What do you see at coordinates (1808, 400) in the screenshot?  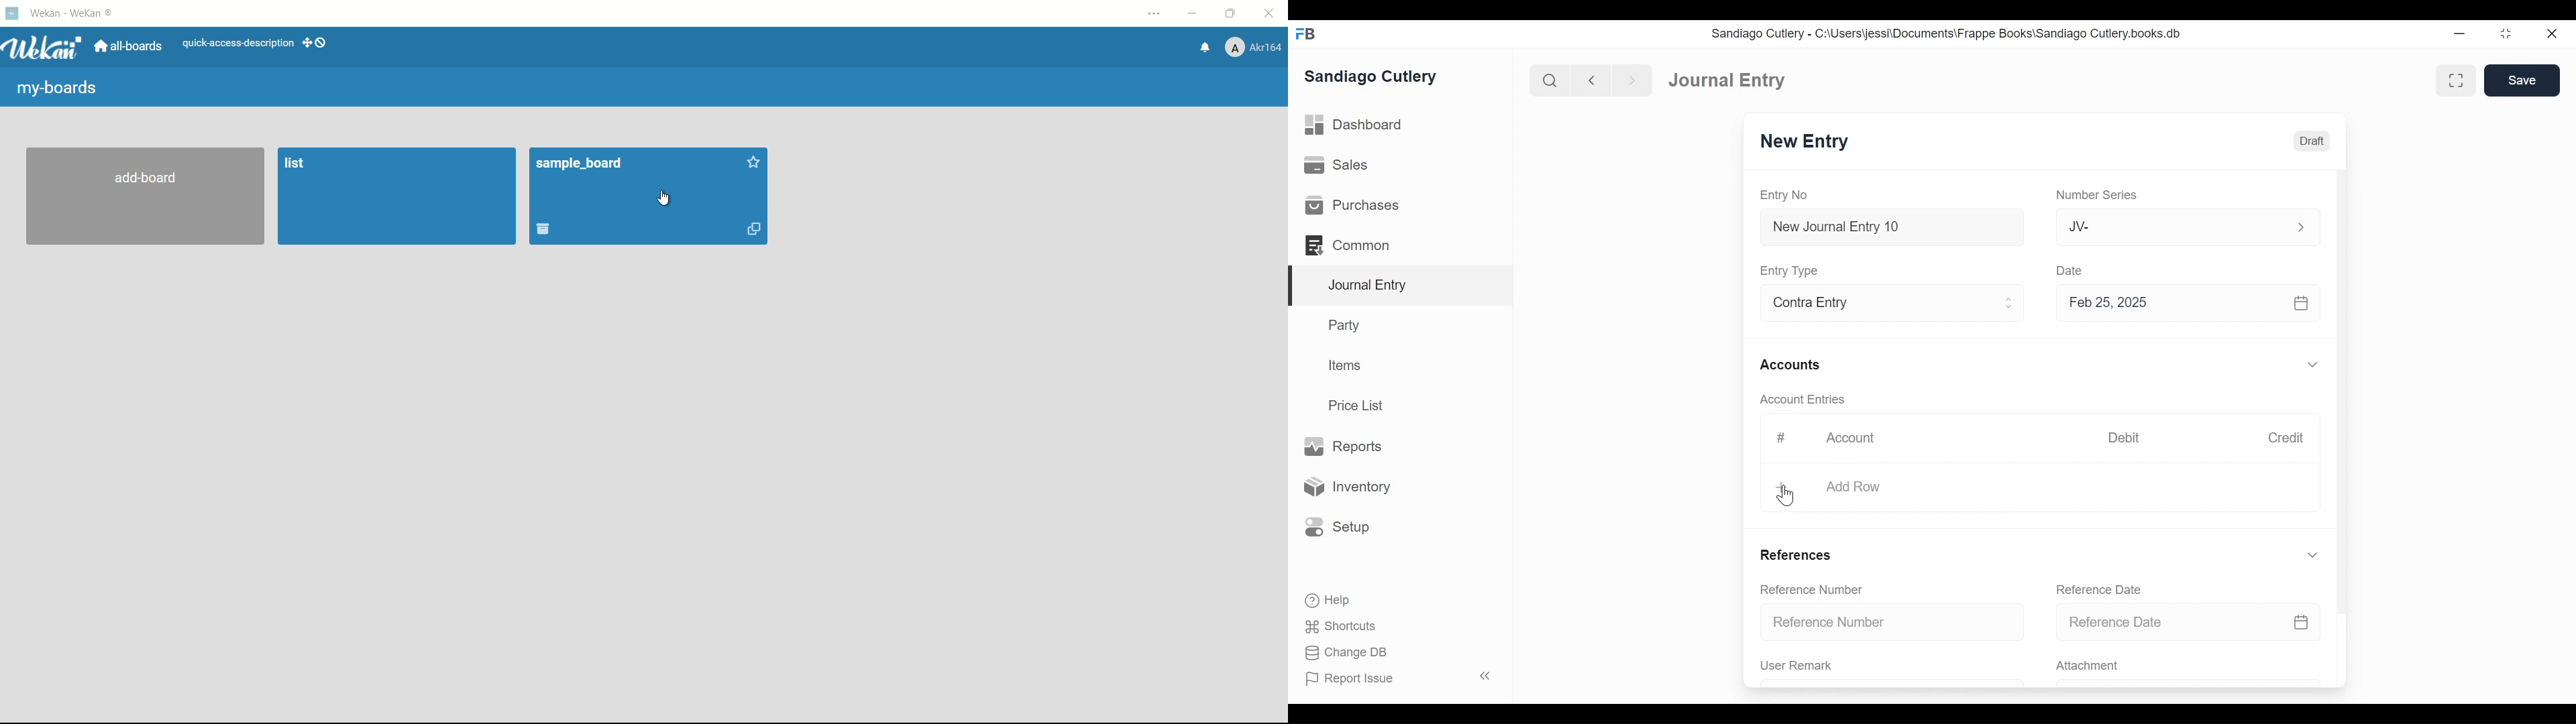 I see `Account Entries` at bounding box center [1808, 400].